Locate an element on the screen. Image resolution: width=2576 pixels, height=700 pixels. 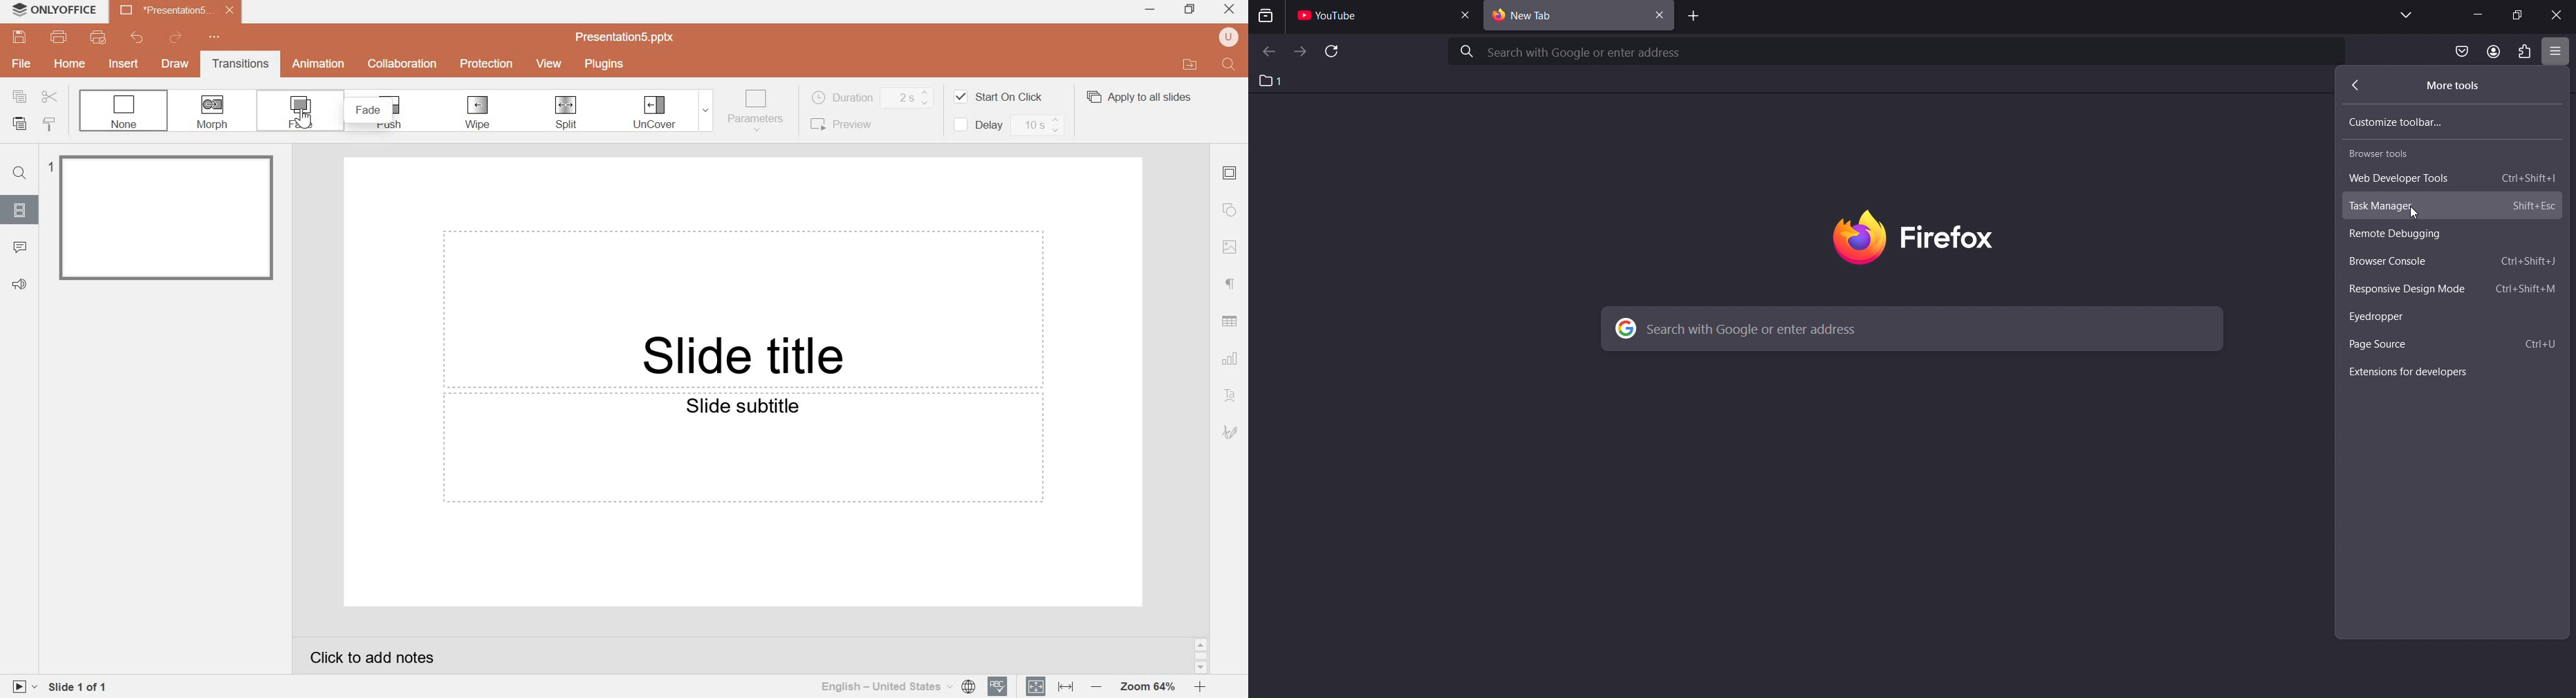
new tab is located at coordinates (1690, 17).